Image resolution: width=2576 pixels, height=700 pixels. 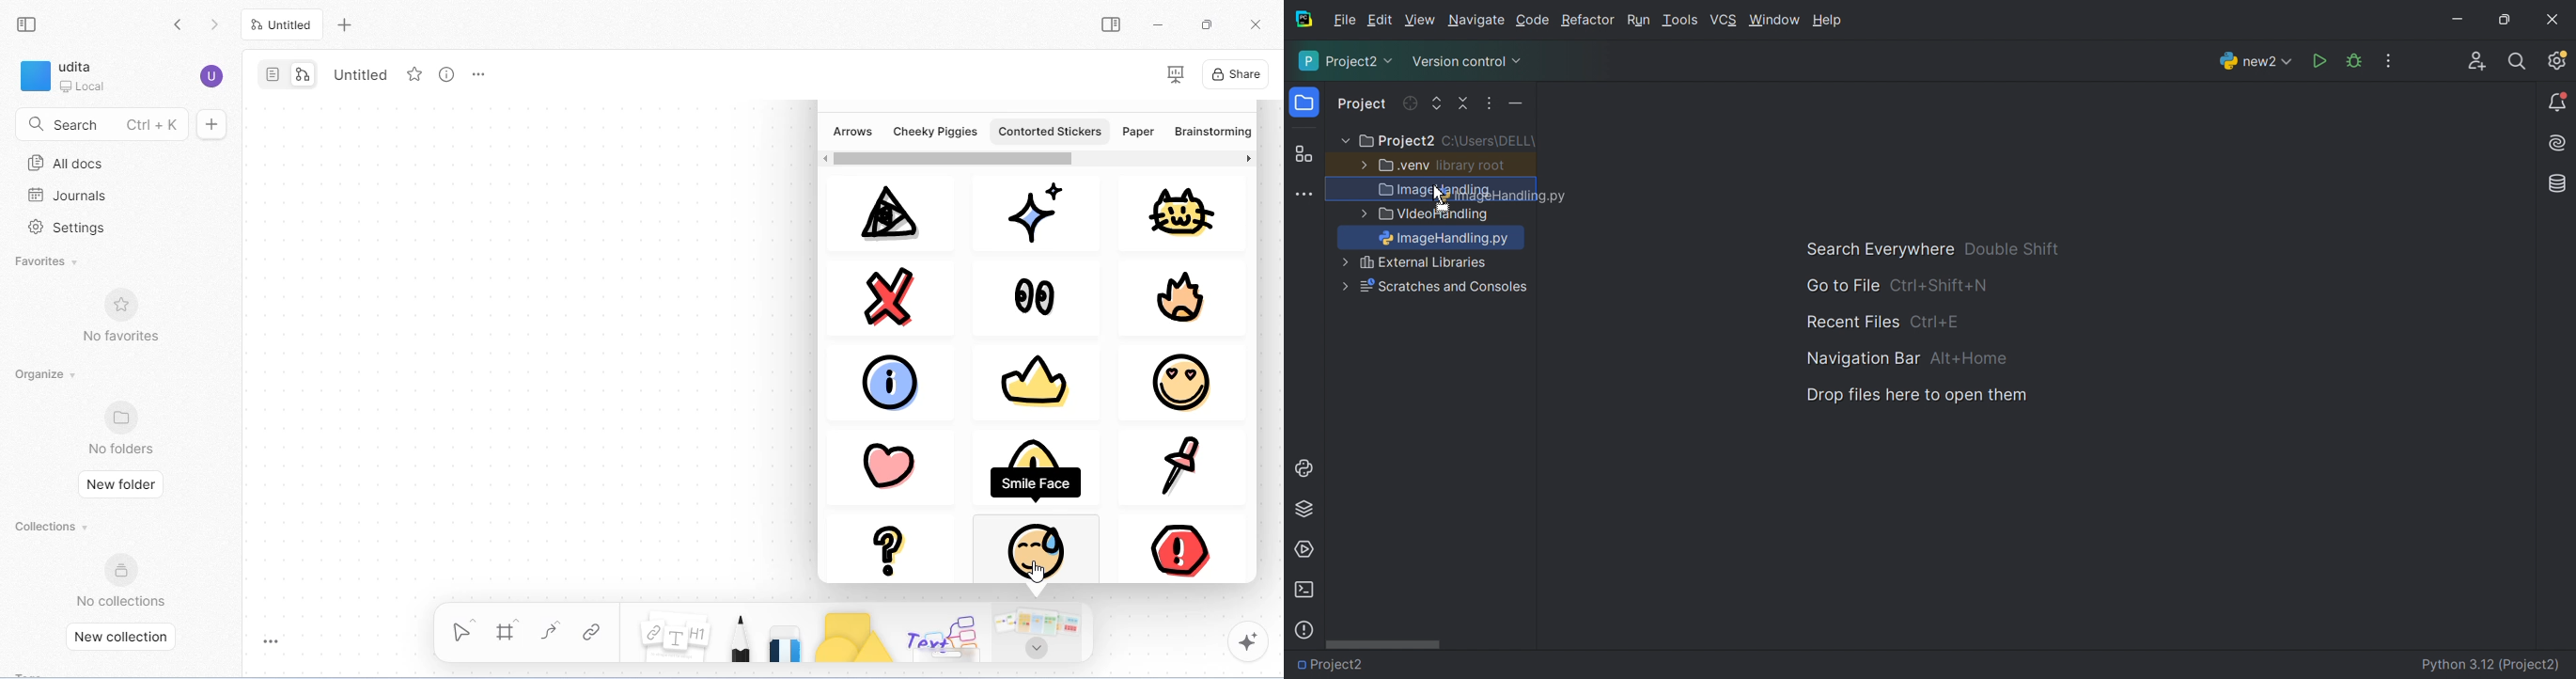 What do you see at coordinates (1177, 543) in the screenshot?
I see `stop` at bounding box center [1177, 543].